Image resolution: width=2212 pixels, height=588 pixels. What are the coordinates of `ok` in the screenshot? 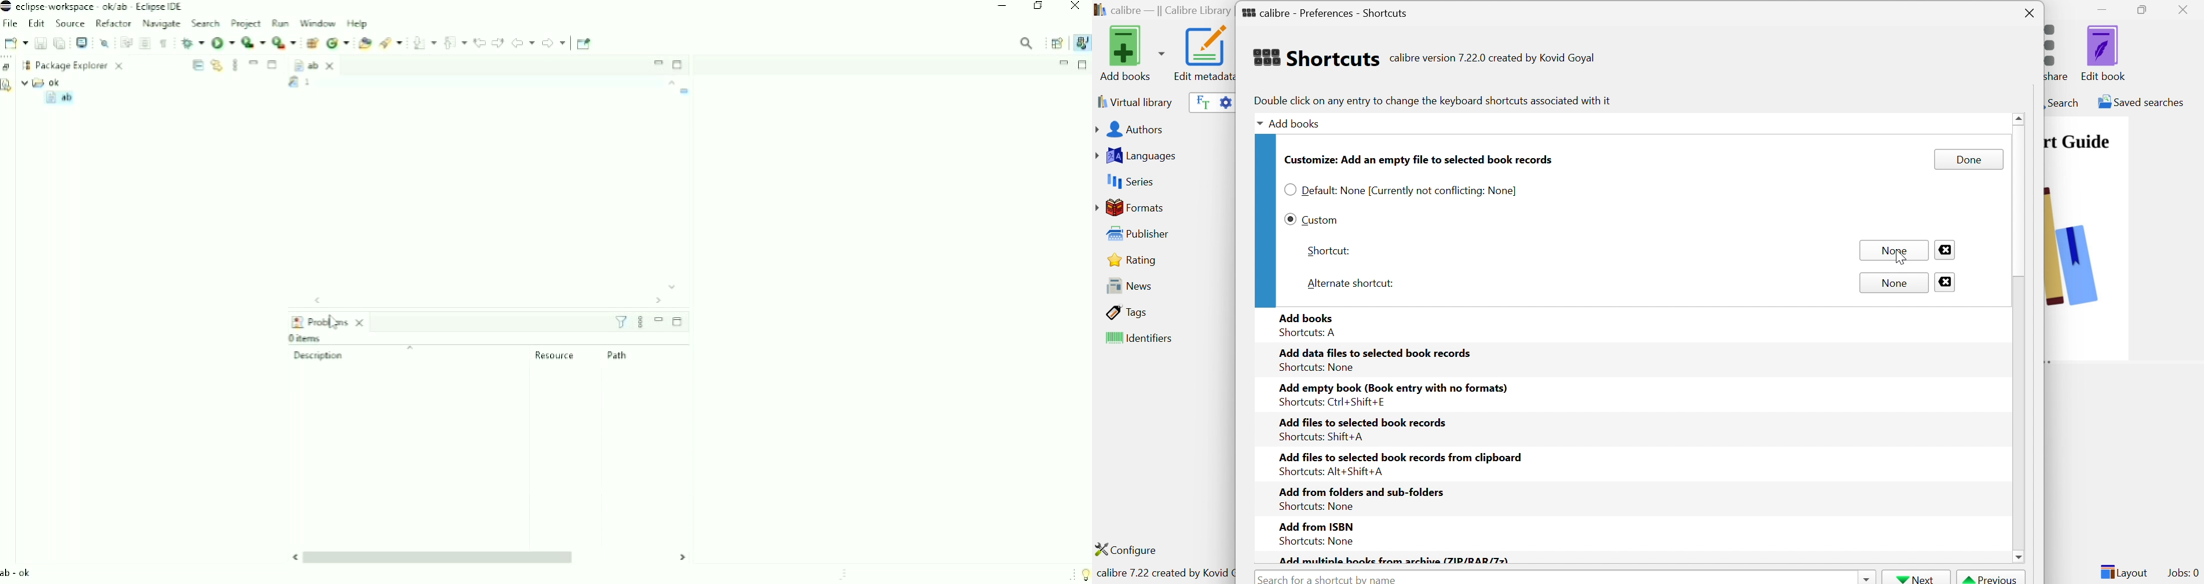 It's located at (42, 82).